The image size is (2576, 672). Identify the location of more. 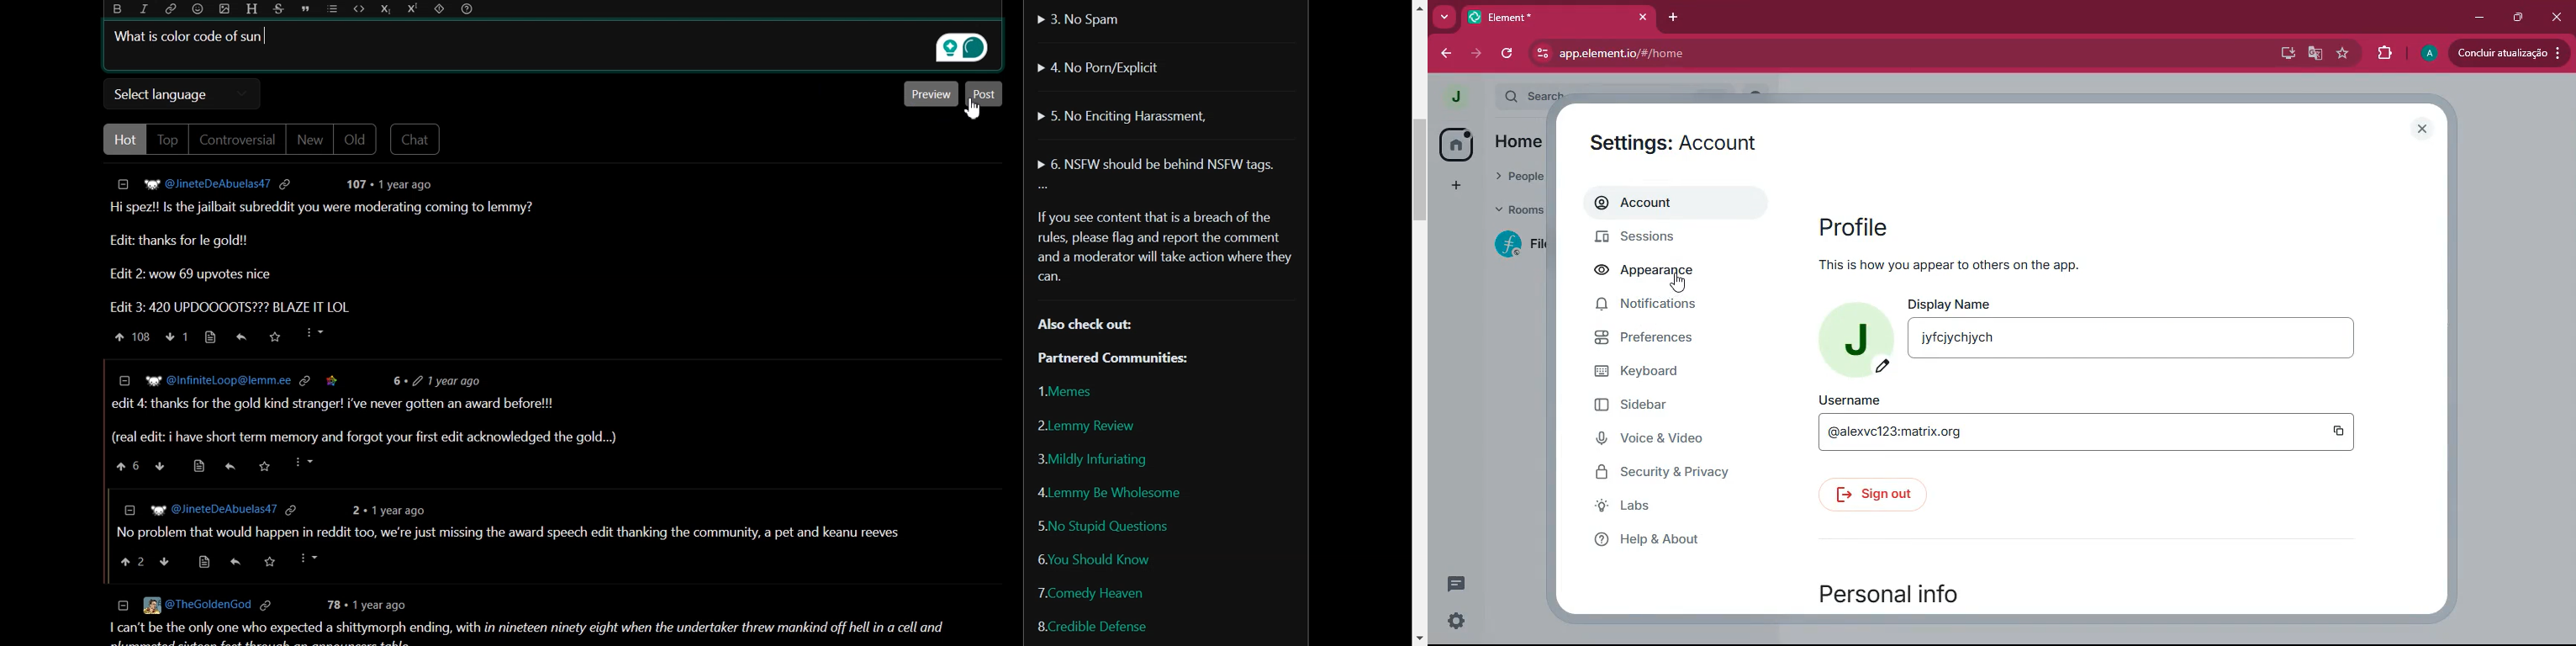
(1444, 18).